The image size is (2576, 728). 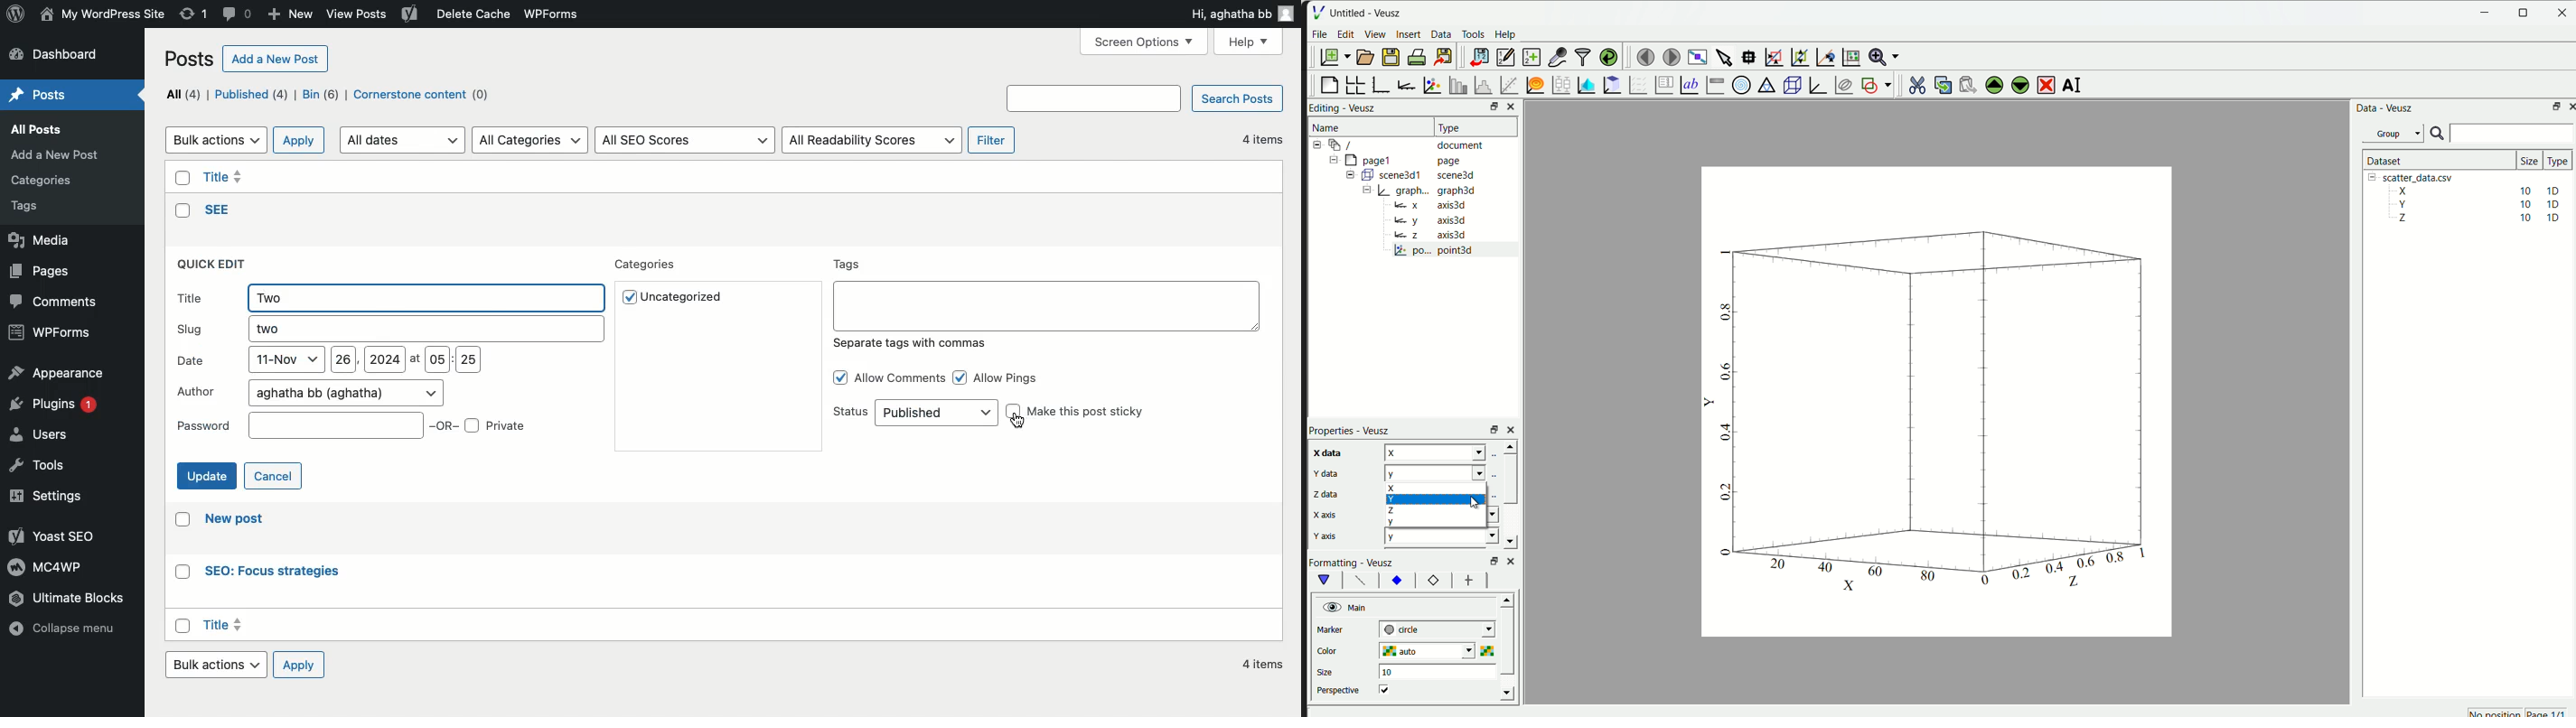 I want to click on Image color bar, so click(x=1716, y=84).